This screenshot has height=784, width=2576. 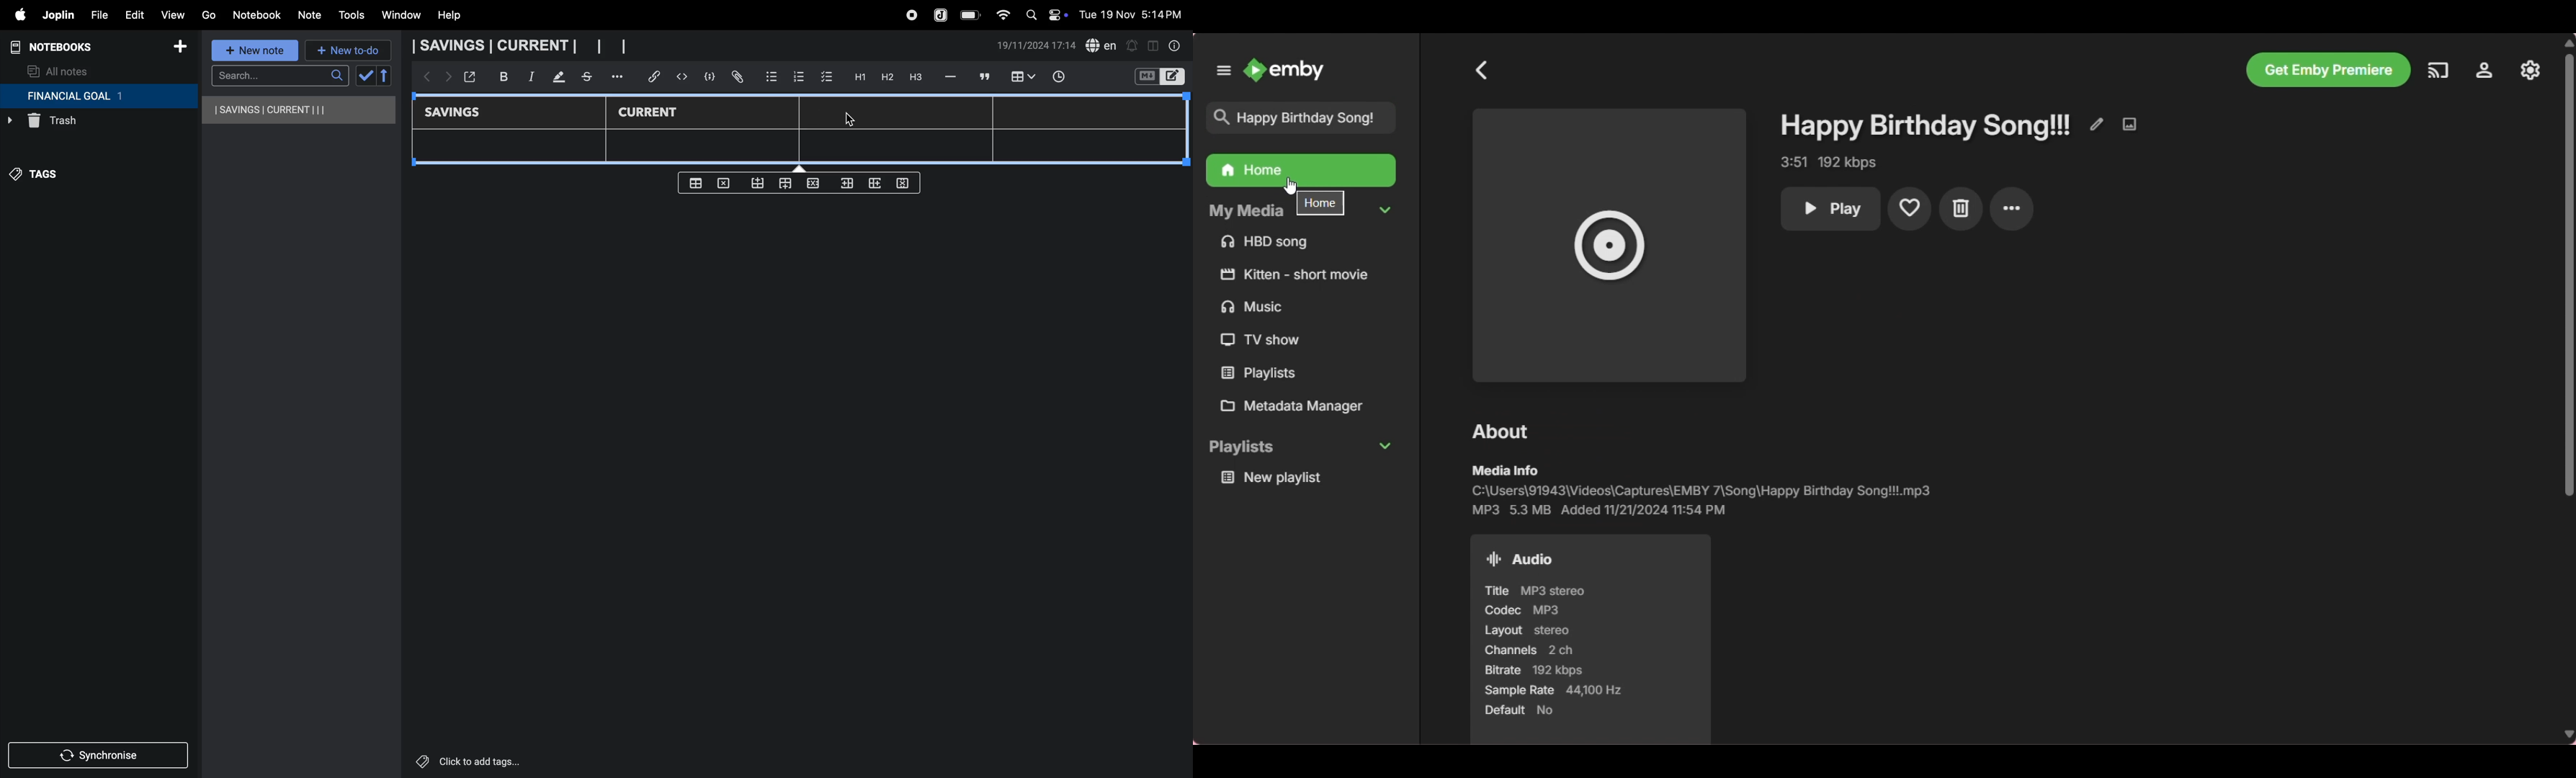 What do you see at coordinates (827, 77) in the screenshot?
I see `check box` at bounding box center [827, 77].